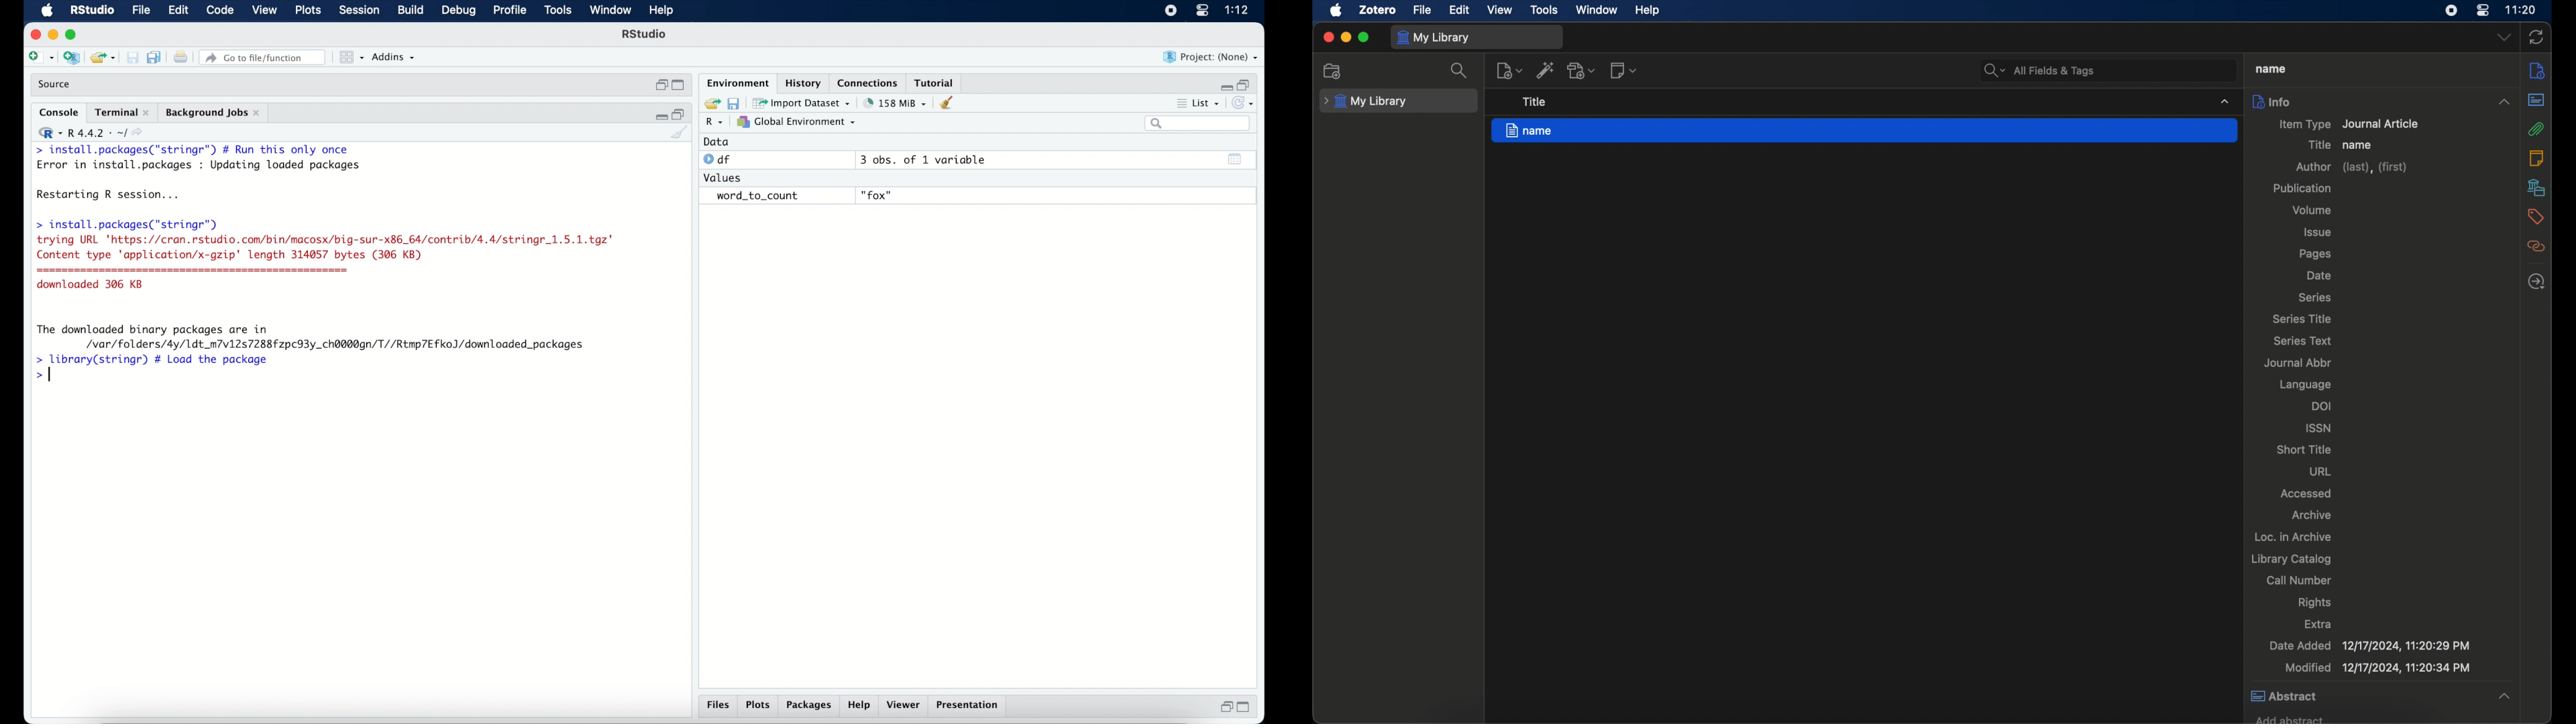 The height and width of the screenshot is (728, 2576). What do you see at coordinates (90, 133) in the screenshot?
I see `R 4.4.2` at bounding box center [90, 133].